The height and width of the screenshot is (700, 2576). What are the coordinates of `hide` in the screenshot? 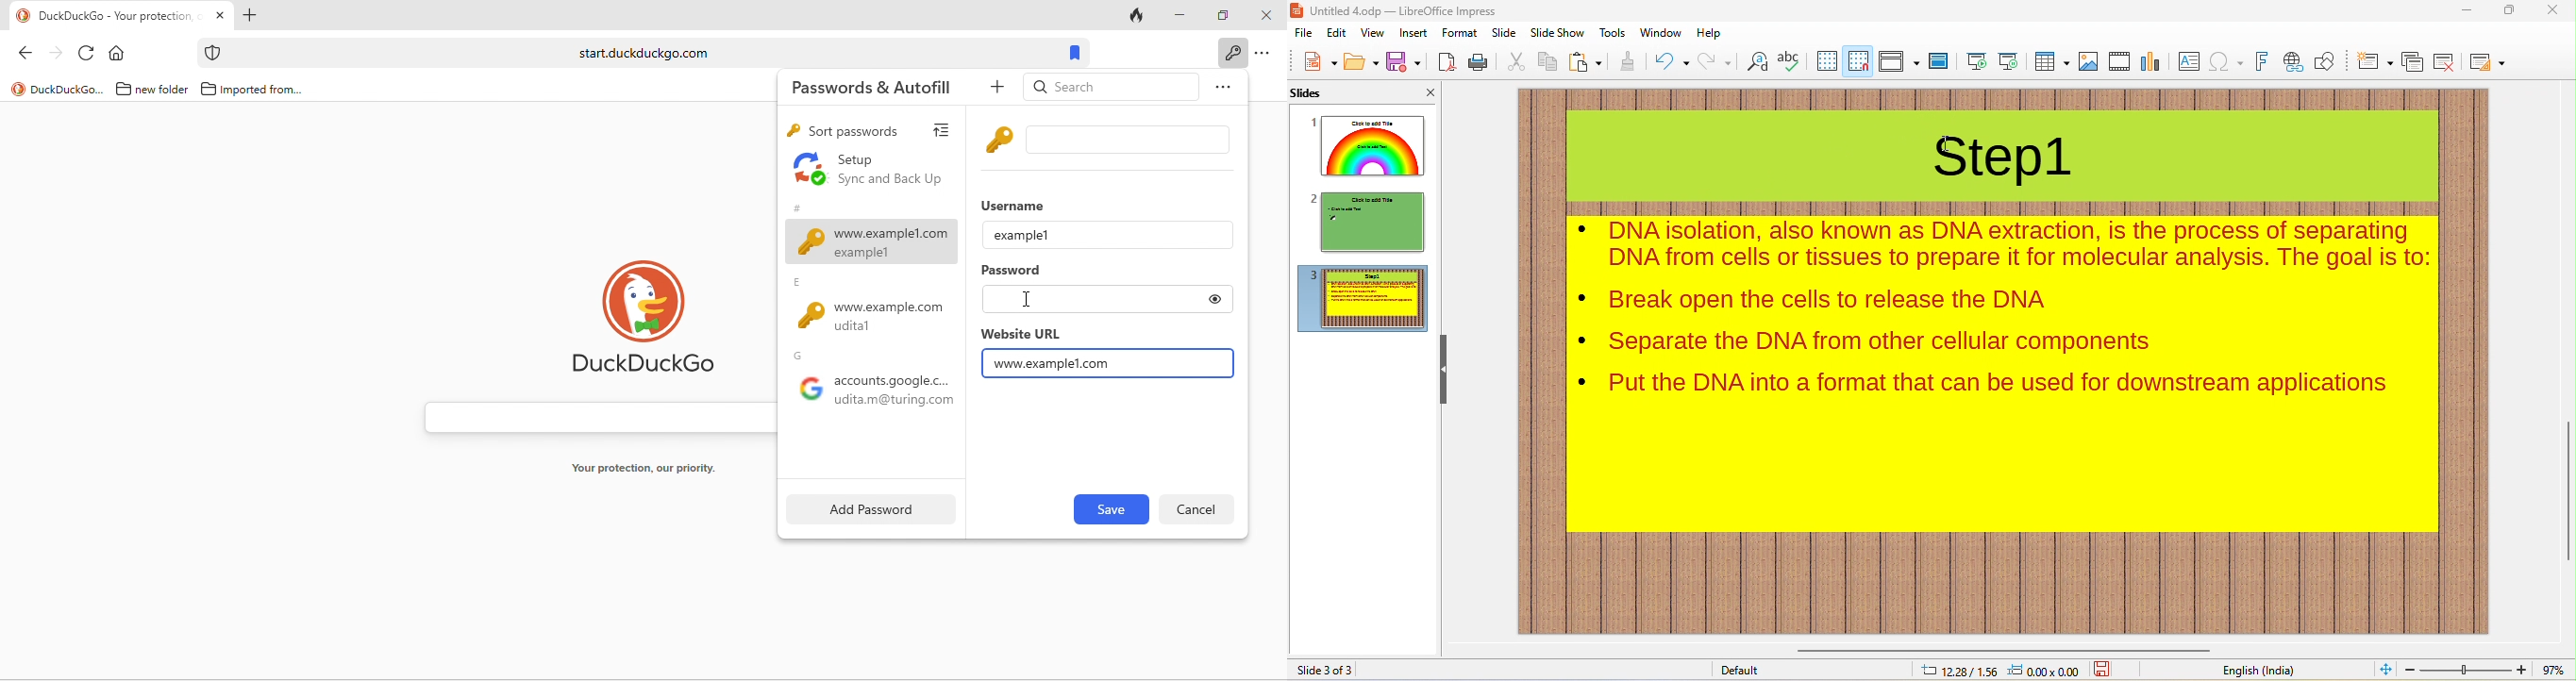 It's located at (1448, 374).